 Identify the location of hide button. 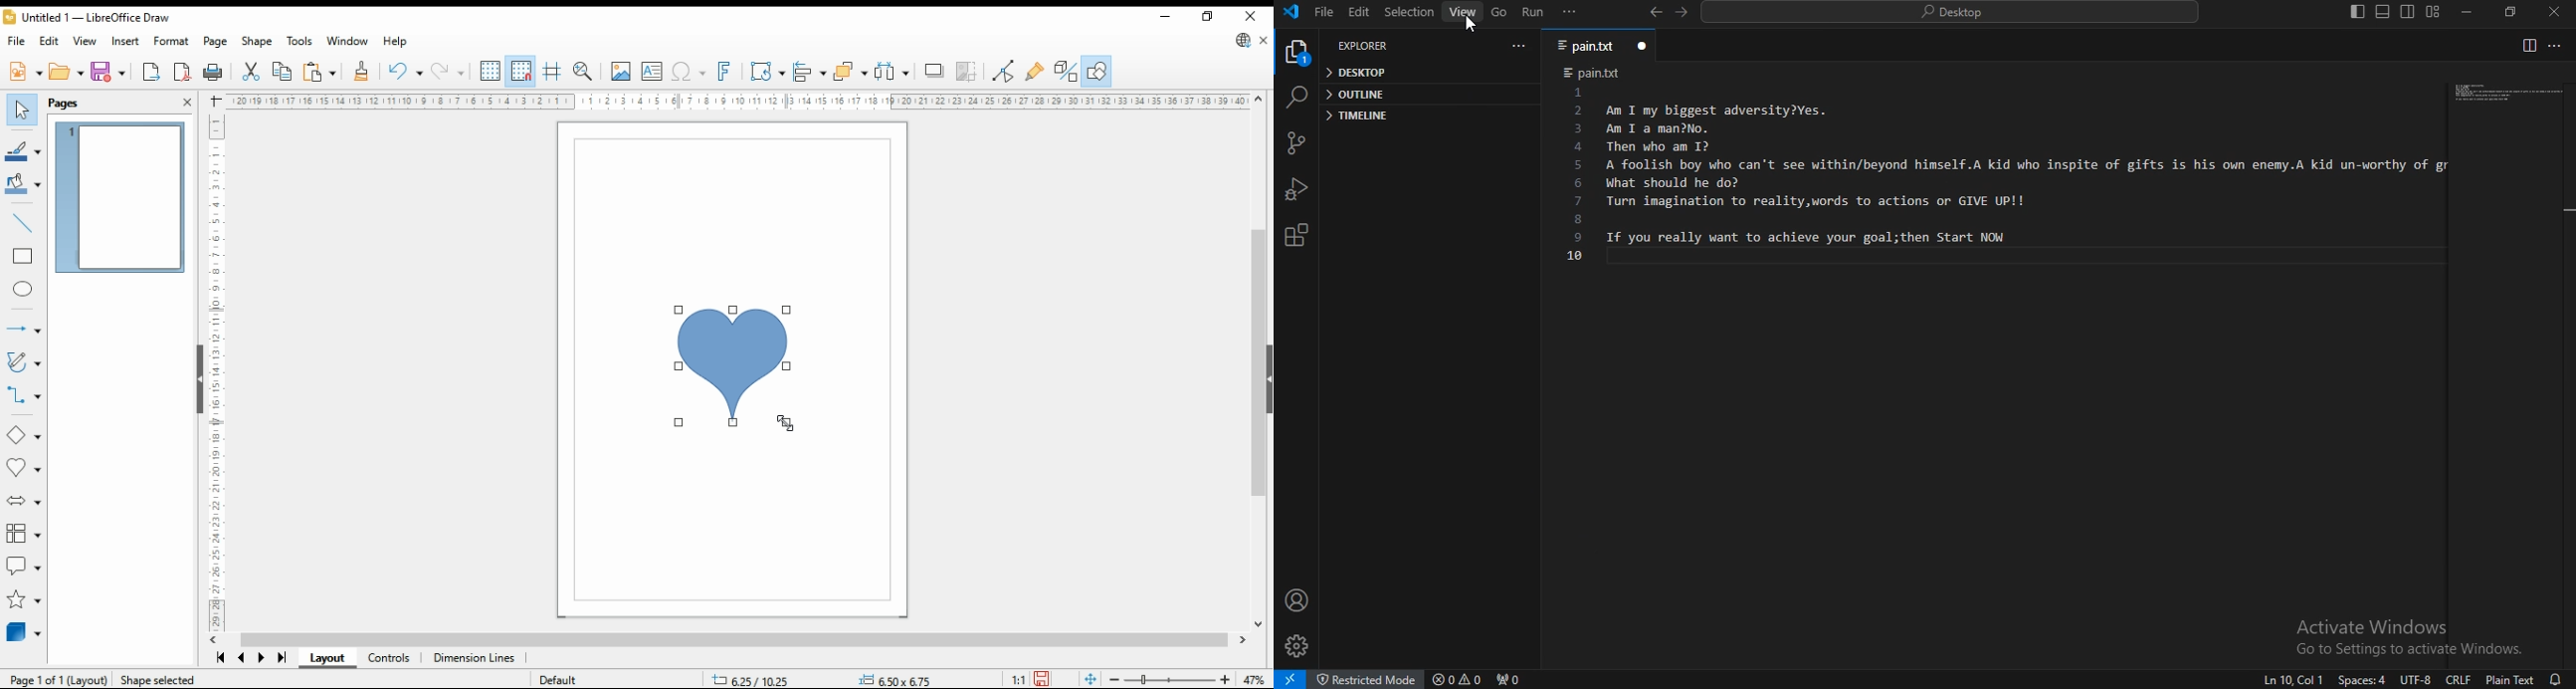
(198, 378).